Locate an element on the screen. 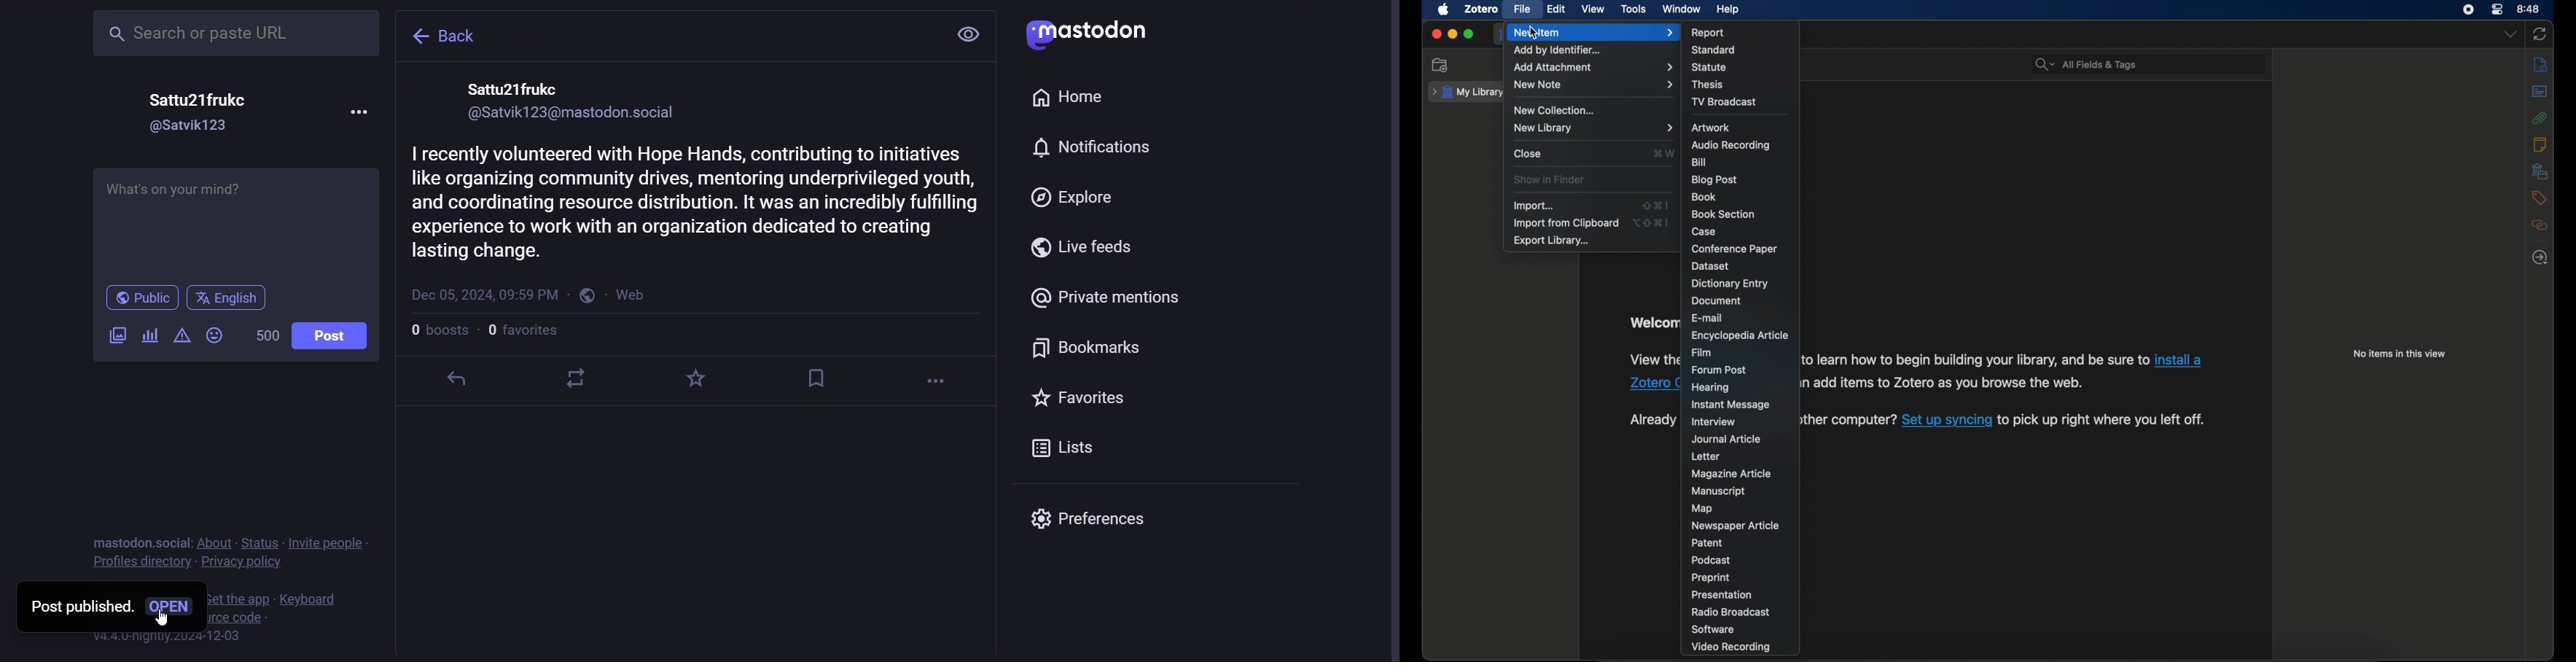 The width and height of the screenshot is (2576, 672). thesis is located at coordinates (1708, 84).